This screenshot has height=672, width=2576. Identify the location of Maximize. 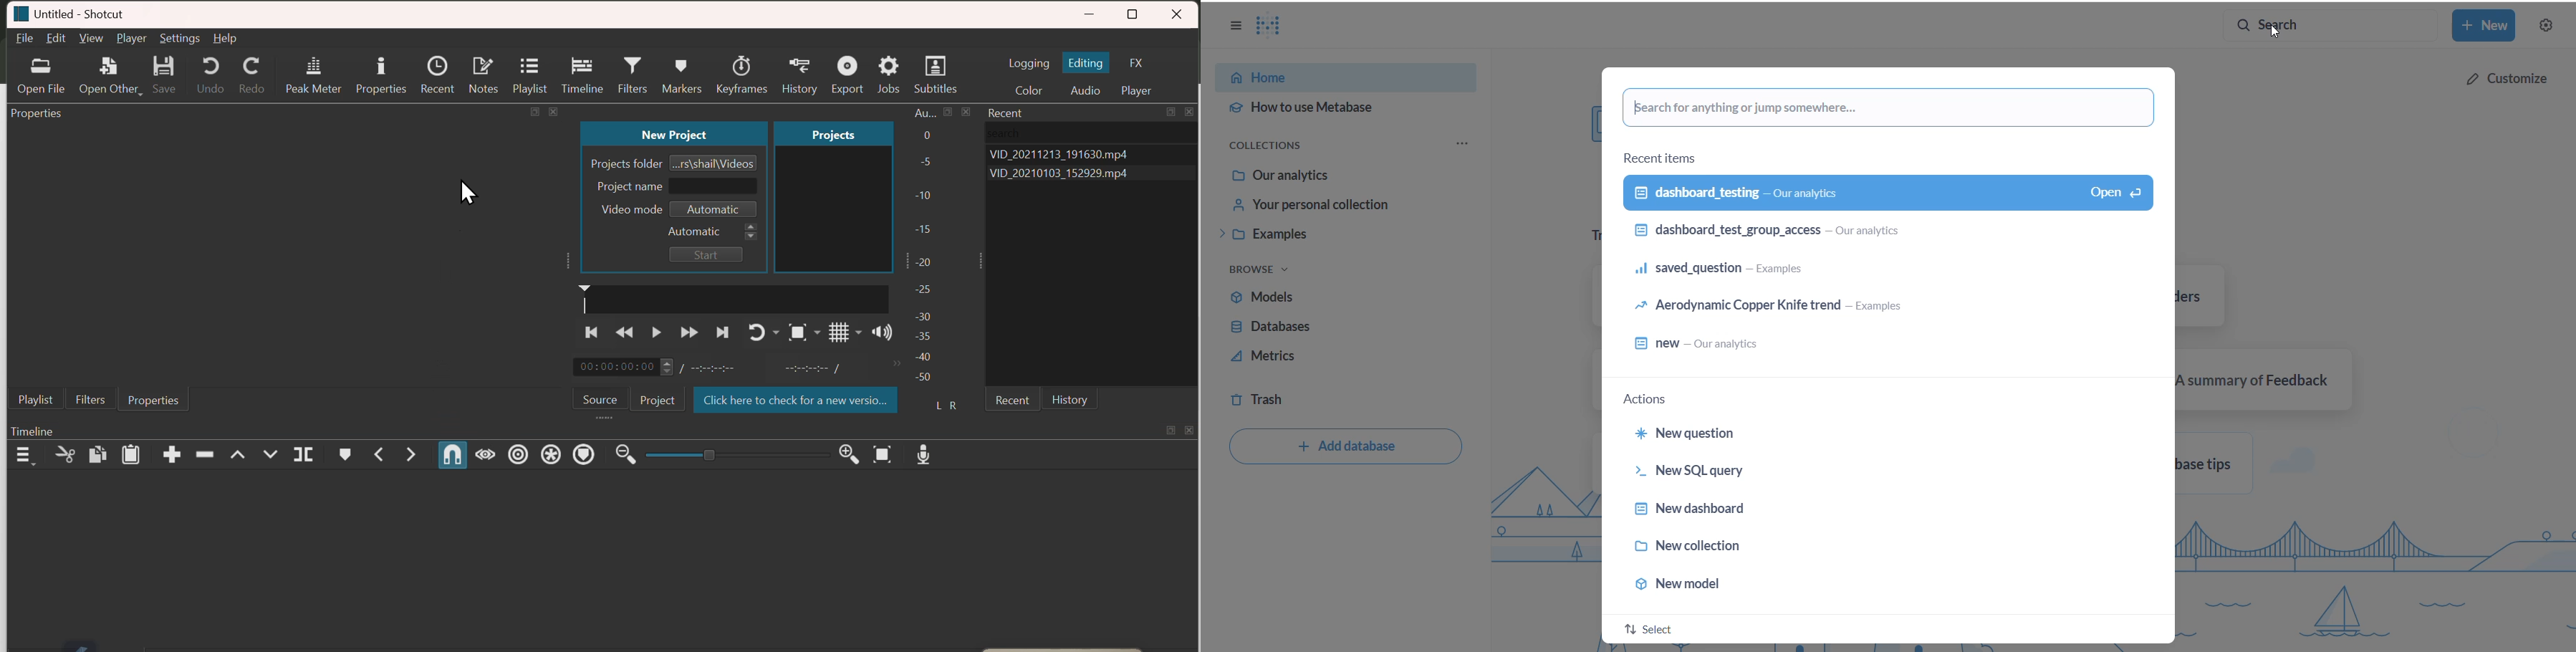
(1171, 112).